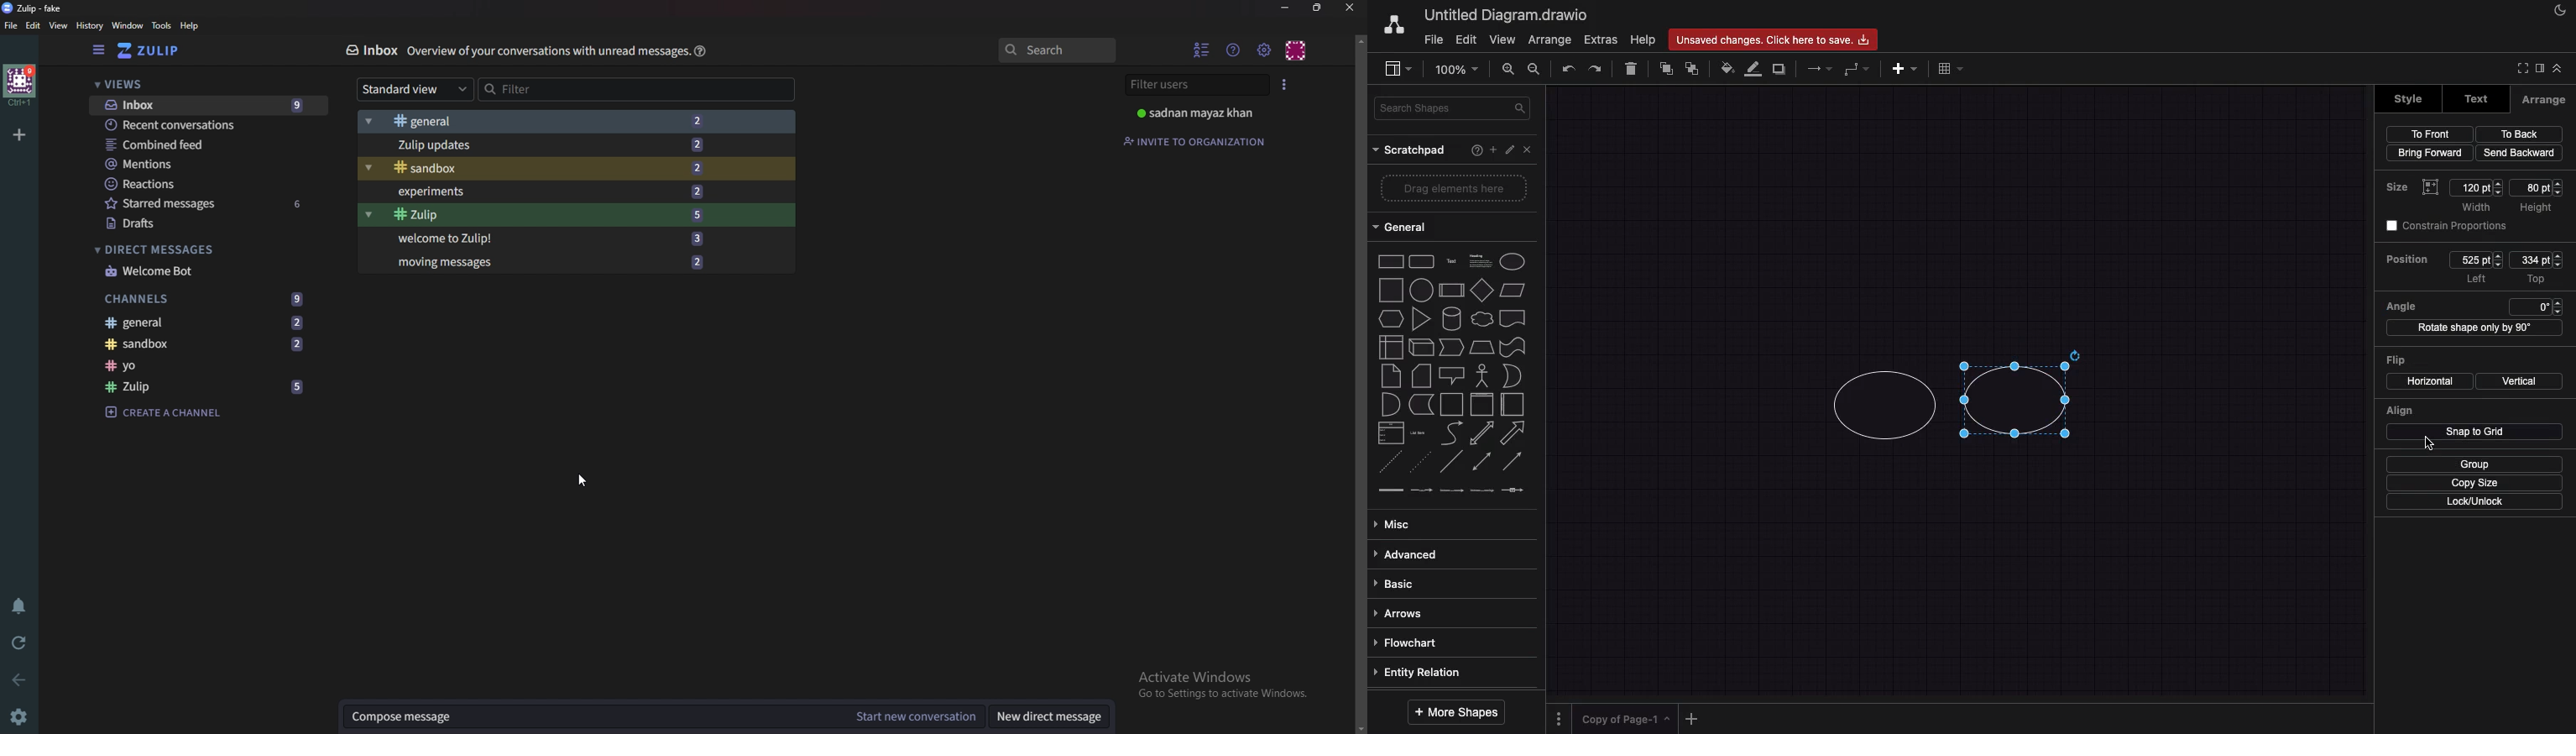 Image resolution: width=2576 pixels, height=756 pixels. I want to click on Resize, so click(1318, 9).